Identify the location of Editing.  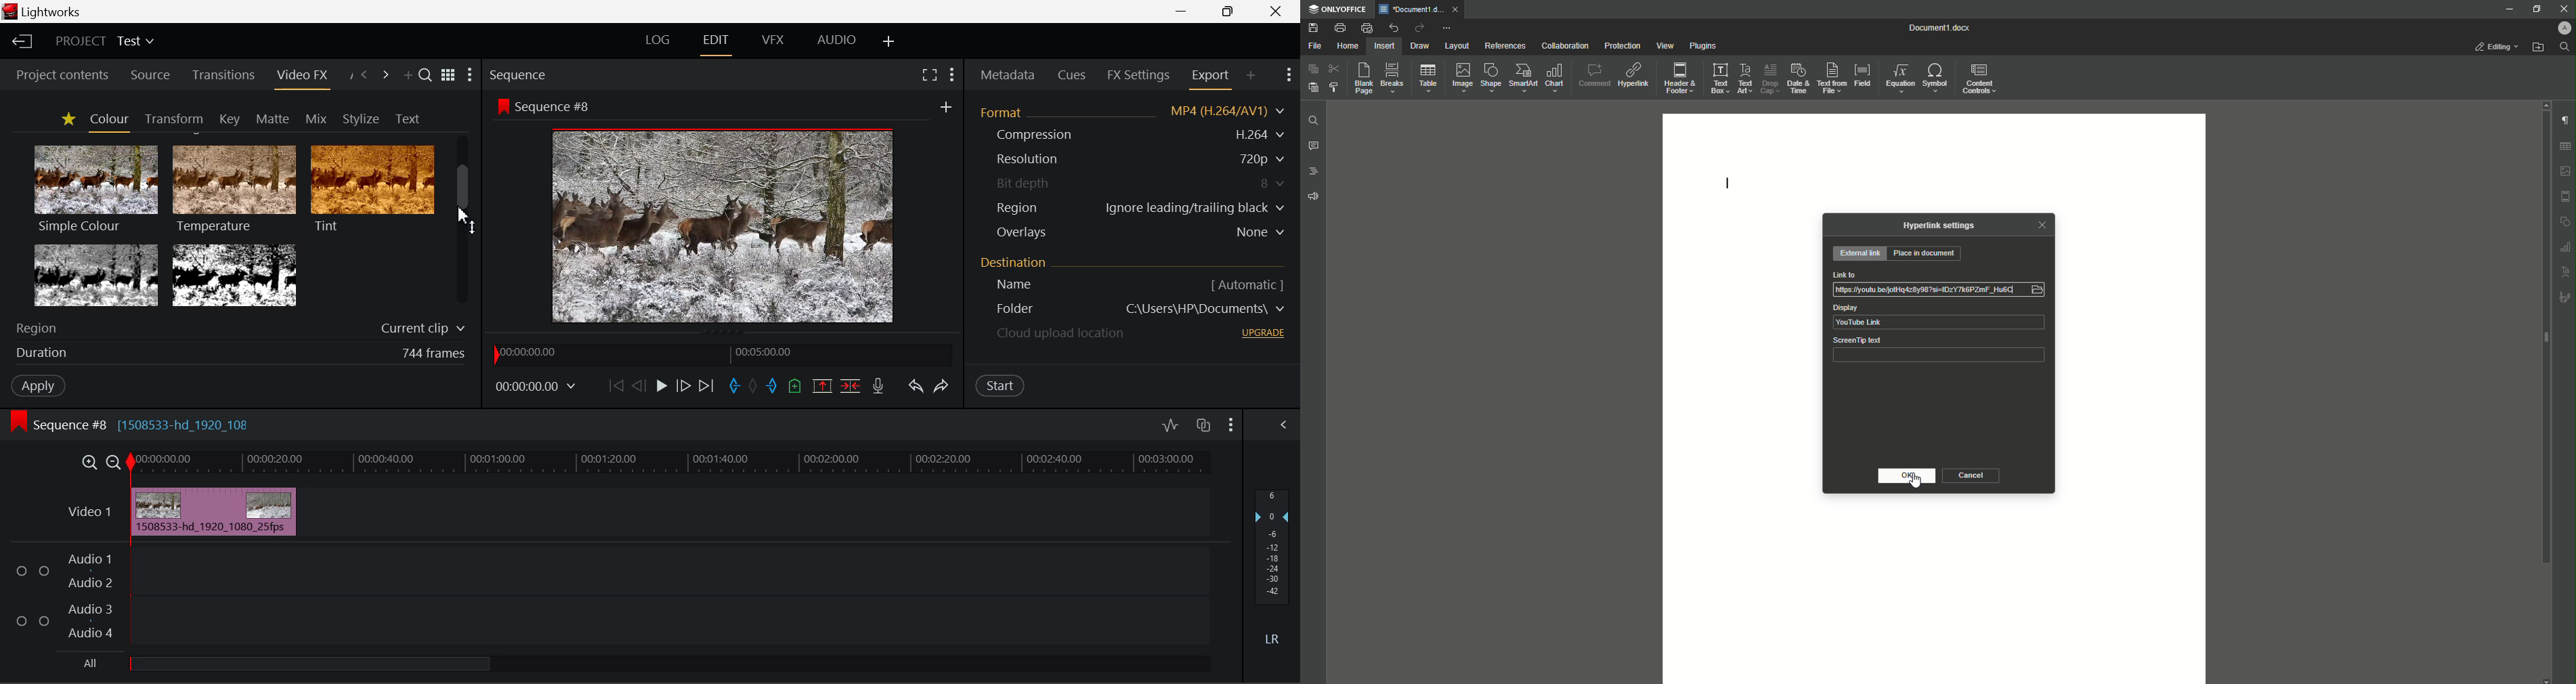
(2492, 46).